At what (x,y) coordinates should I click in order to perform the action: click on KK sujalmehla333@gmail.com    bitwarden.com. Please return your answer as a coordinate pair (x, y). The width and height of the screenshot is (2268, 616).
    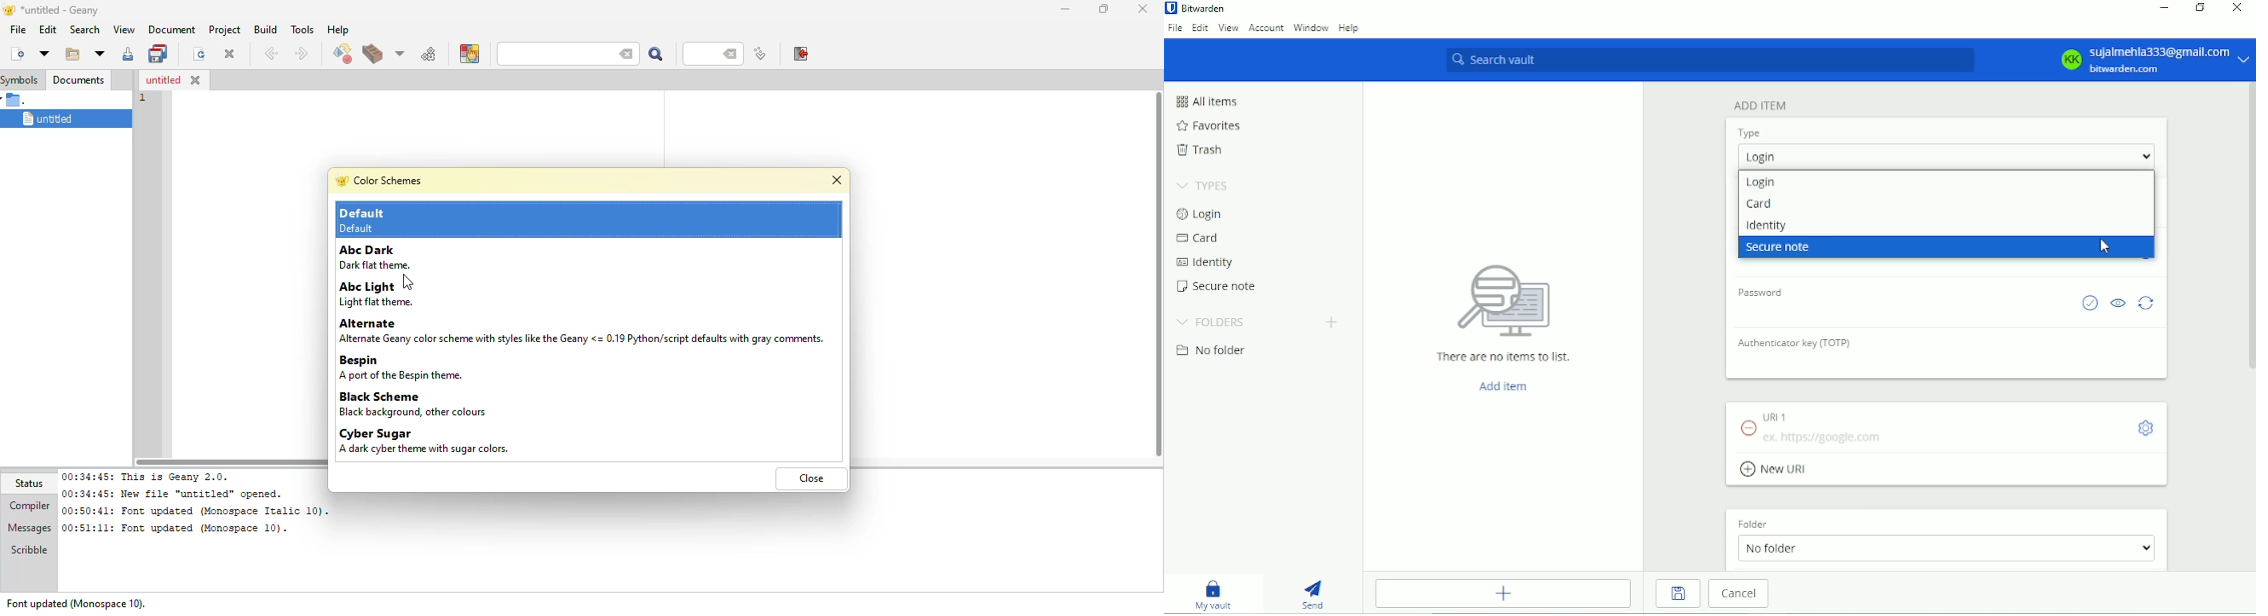
    Looking at the image, I should click on (2153, 60).